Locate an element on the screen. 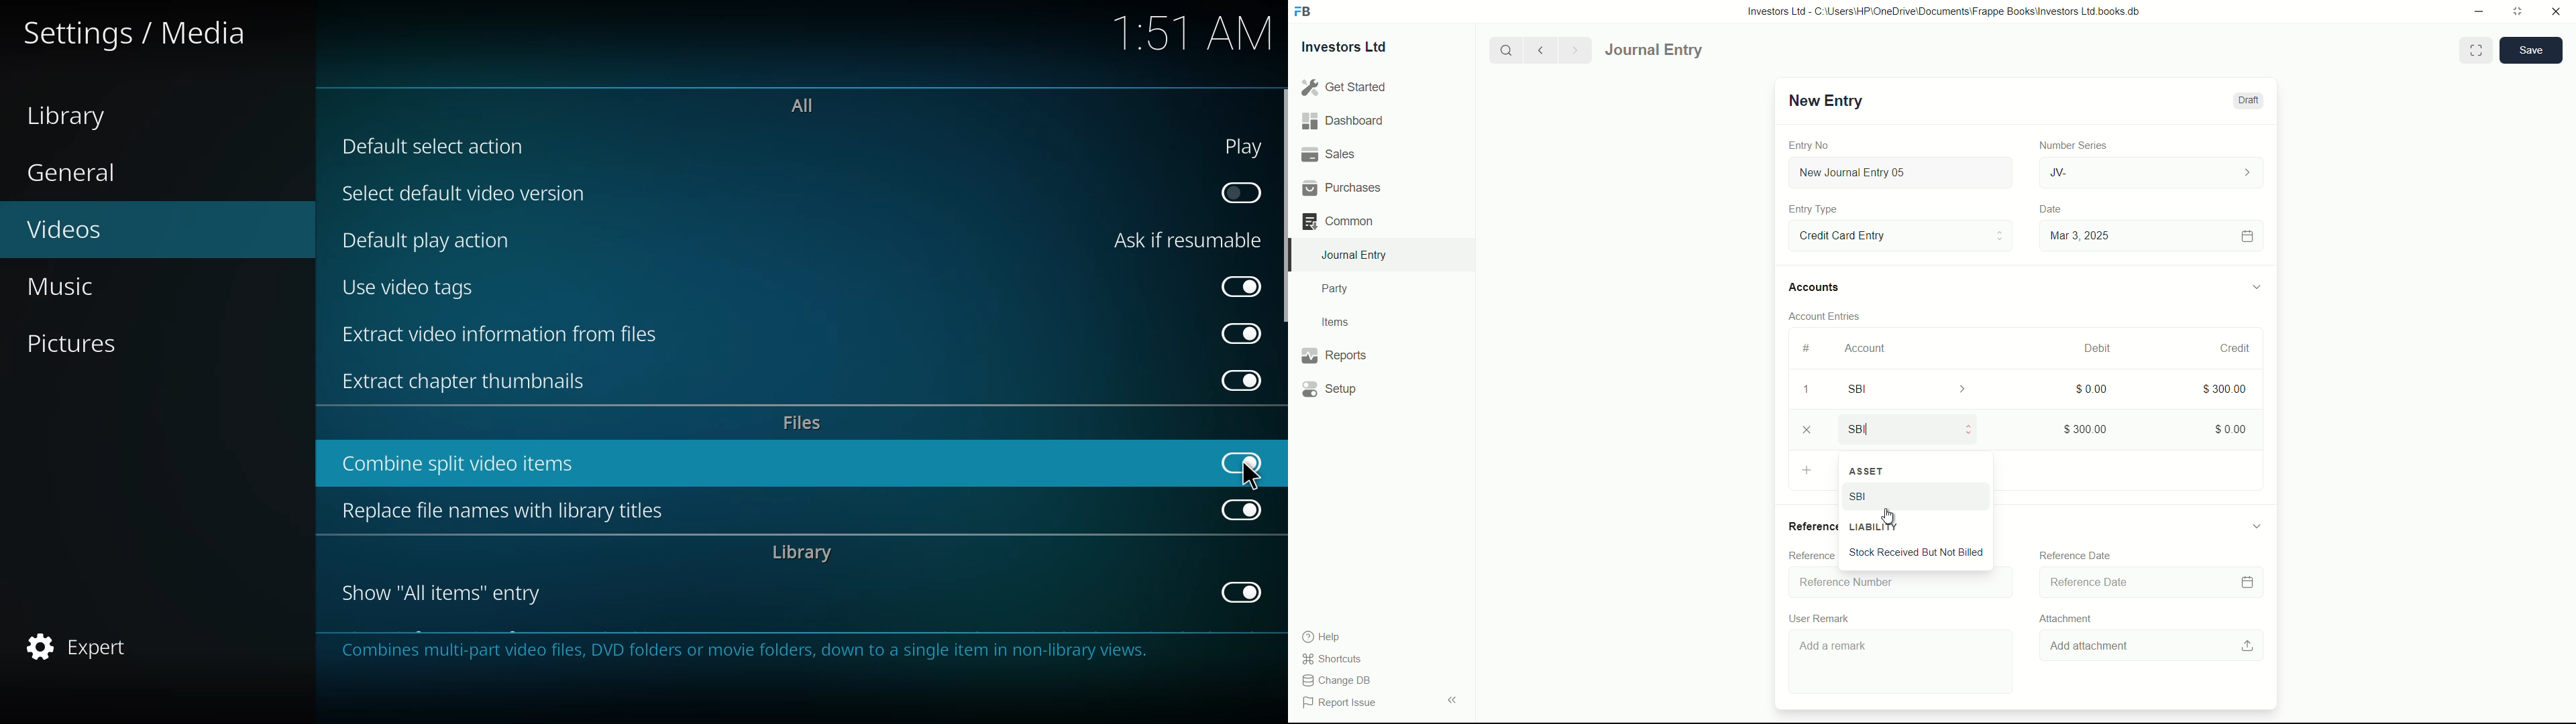  extract video information from files is located at coordinates (503, 333).